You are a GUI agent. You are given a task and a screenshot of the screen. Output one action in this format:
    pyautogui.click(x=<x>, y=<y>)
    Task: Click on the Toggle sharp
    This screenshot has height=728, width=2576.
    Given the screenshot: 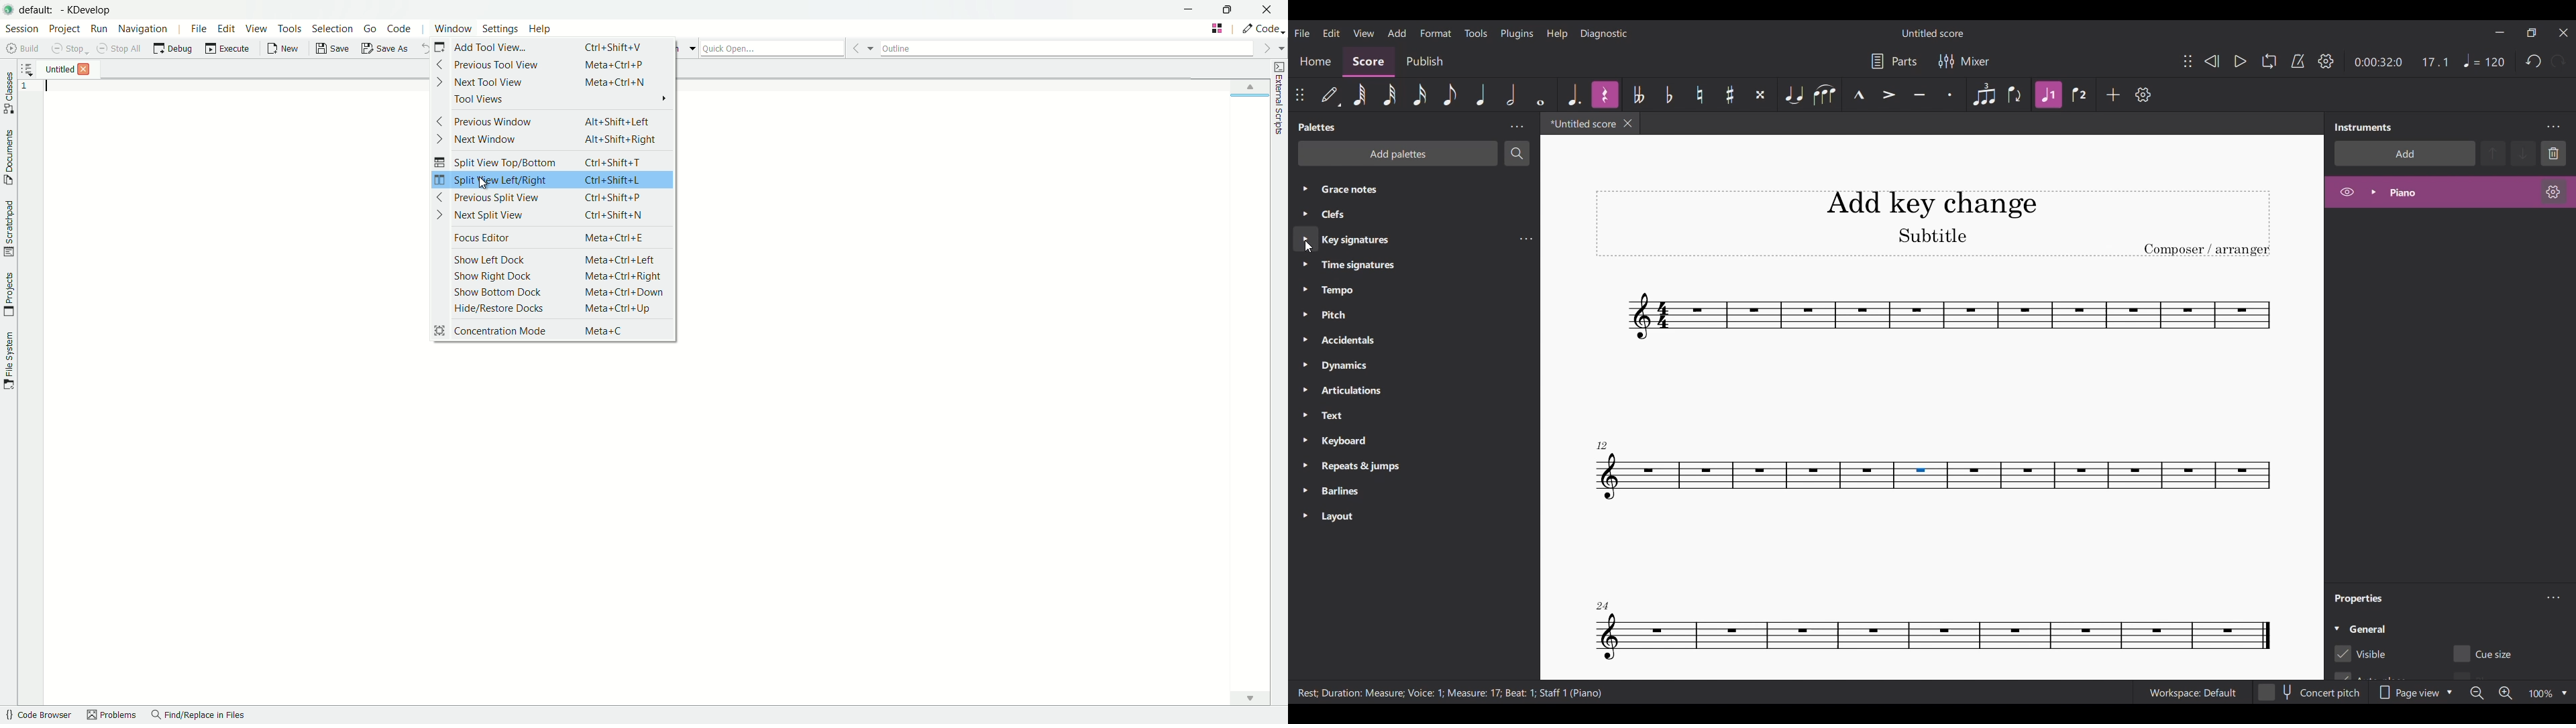 What is the action you would take?
    pyautogui.click(x=1700, y=95)
    